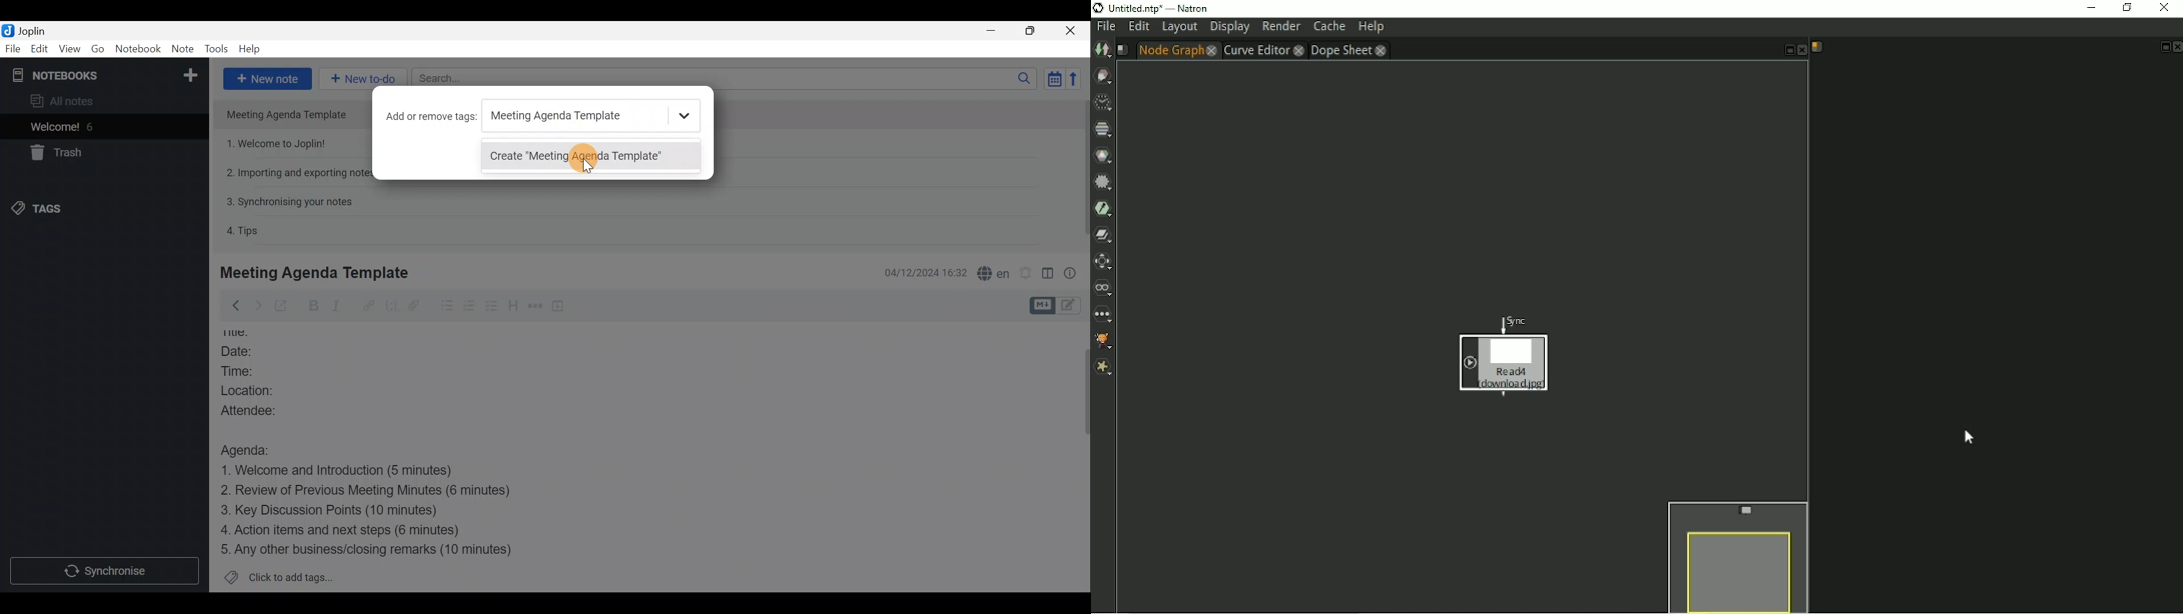  What do you see at coordinates (384, 492) in the screenshot?
I see `Review of Previous Meeting Minutes (6 minutes)` at bounding box center [384, 492].